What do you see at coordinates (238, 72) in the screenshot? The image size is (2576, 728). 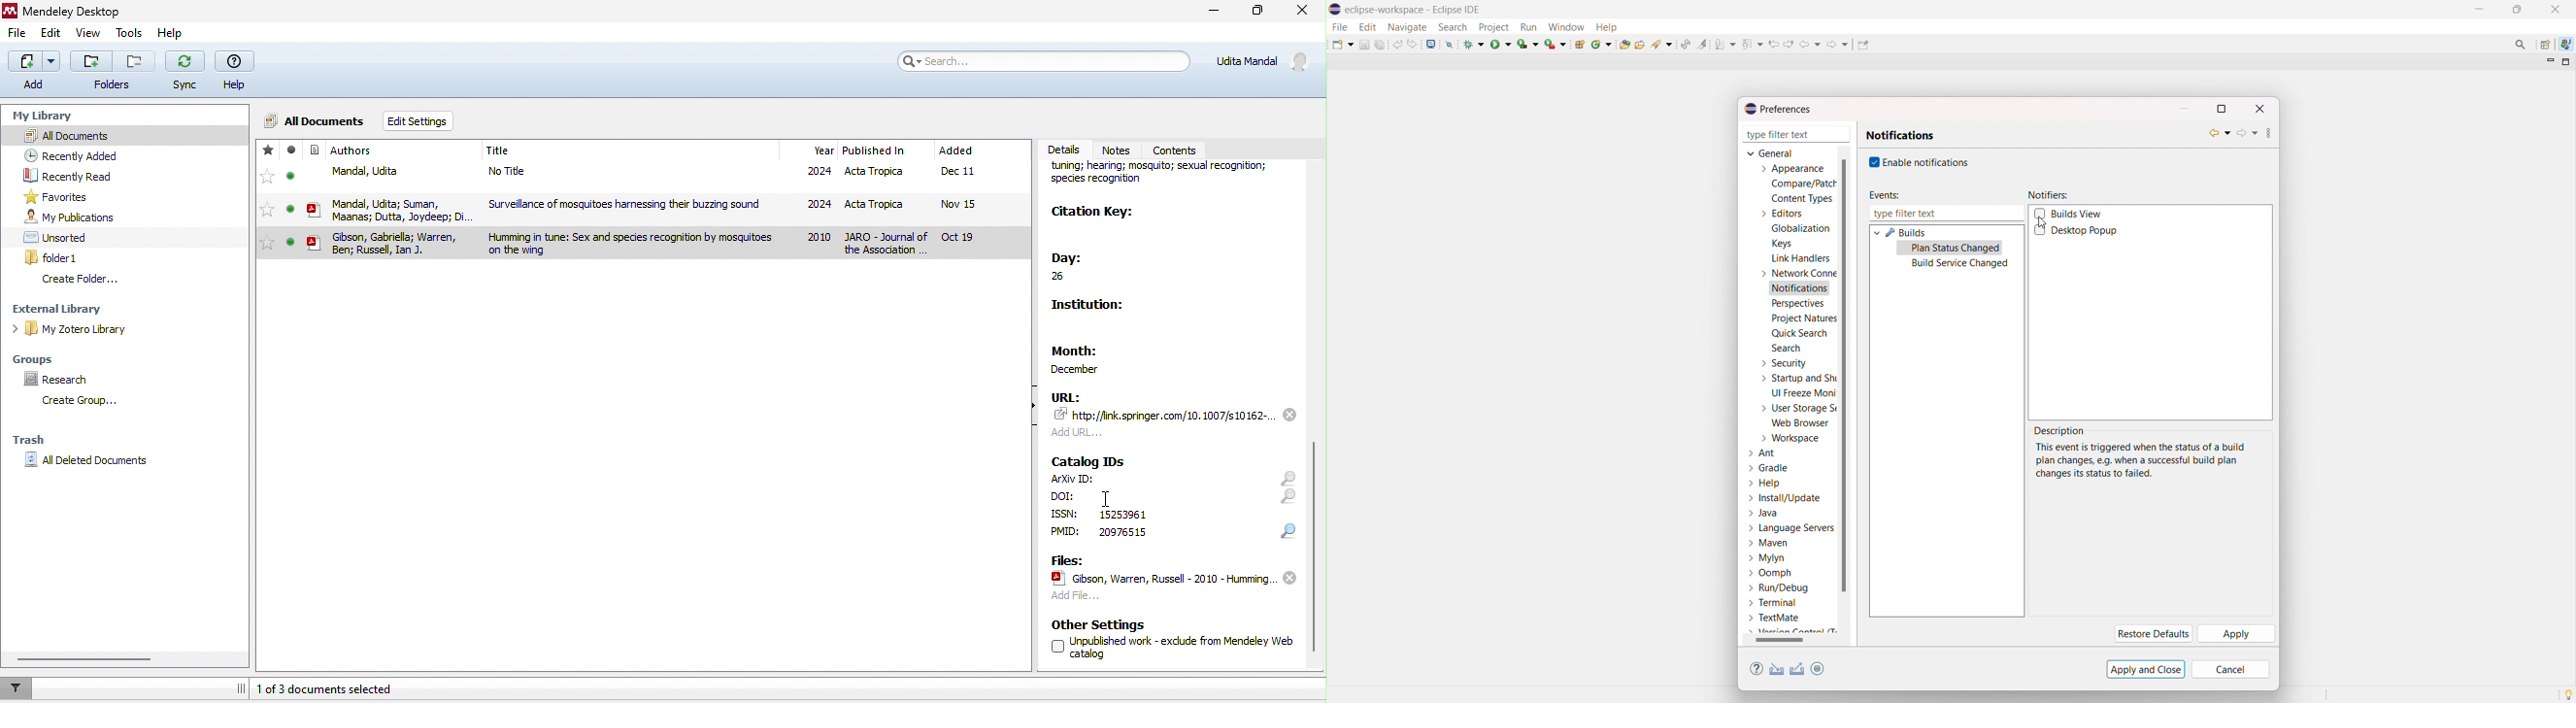 I see `help` at bounding box center [238, 72].